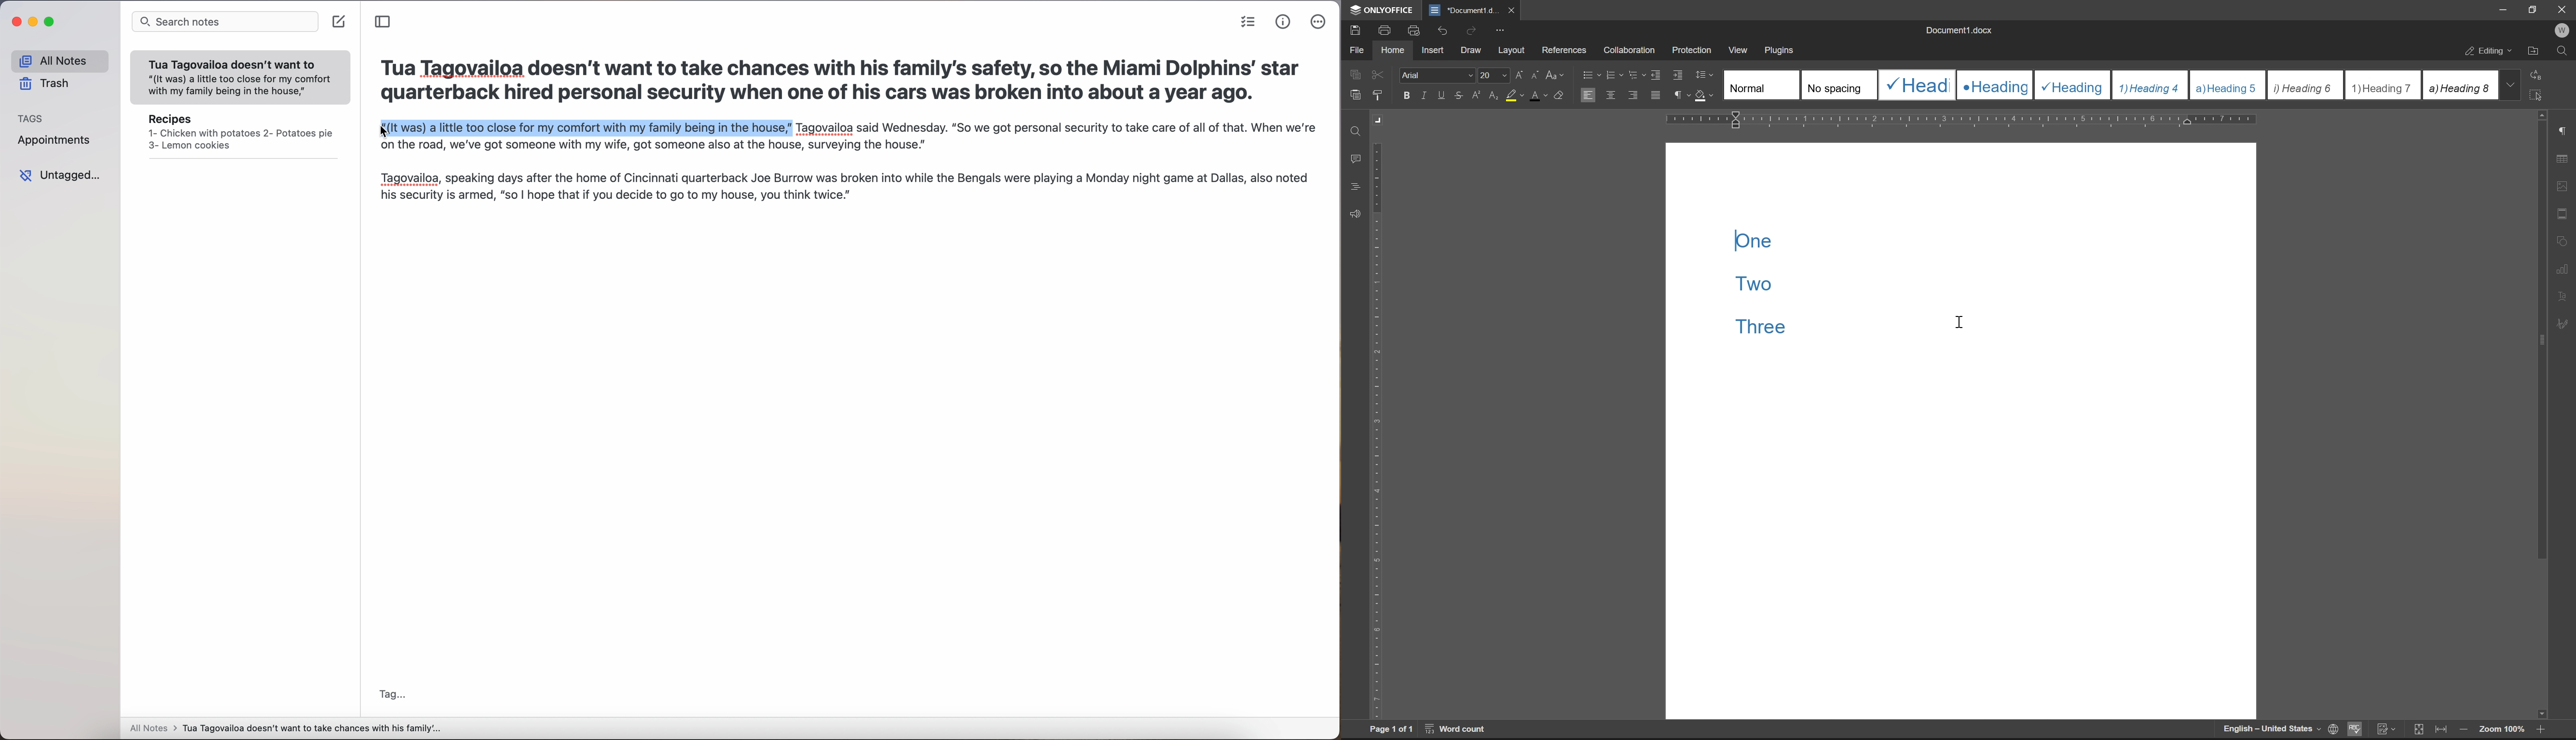  I want to click on insert, so click(1432, 49).